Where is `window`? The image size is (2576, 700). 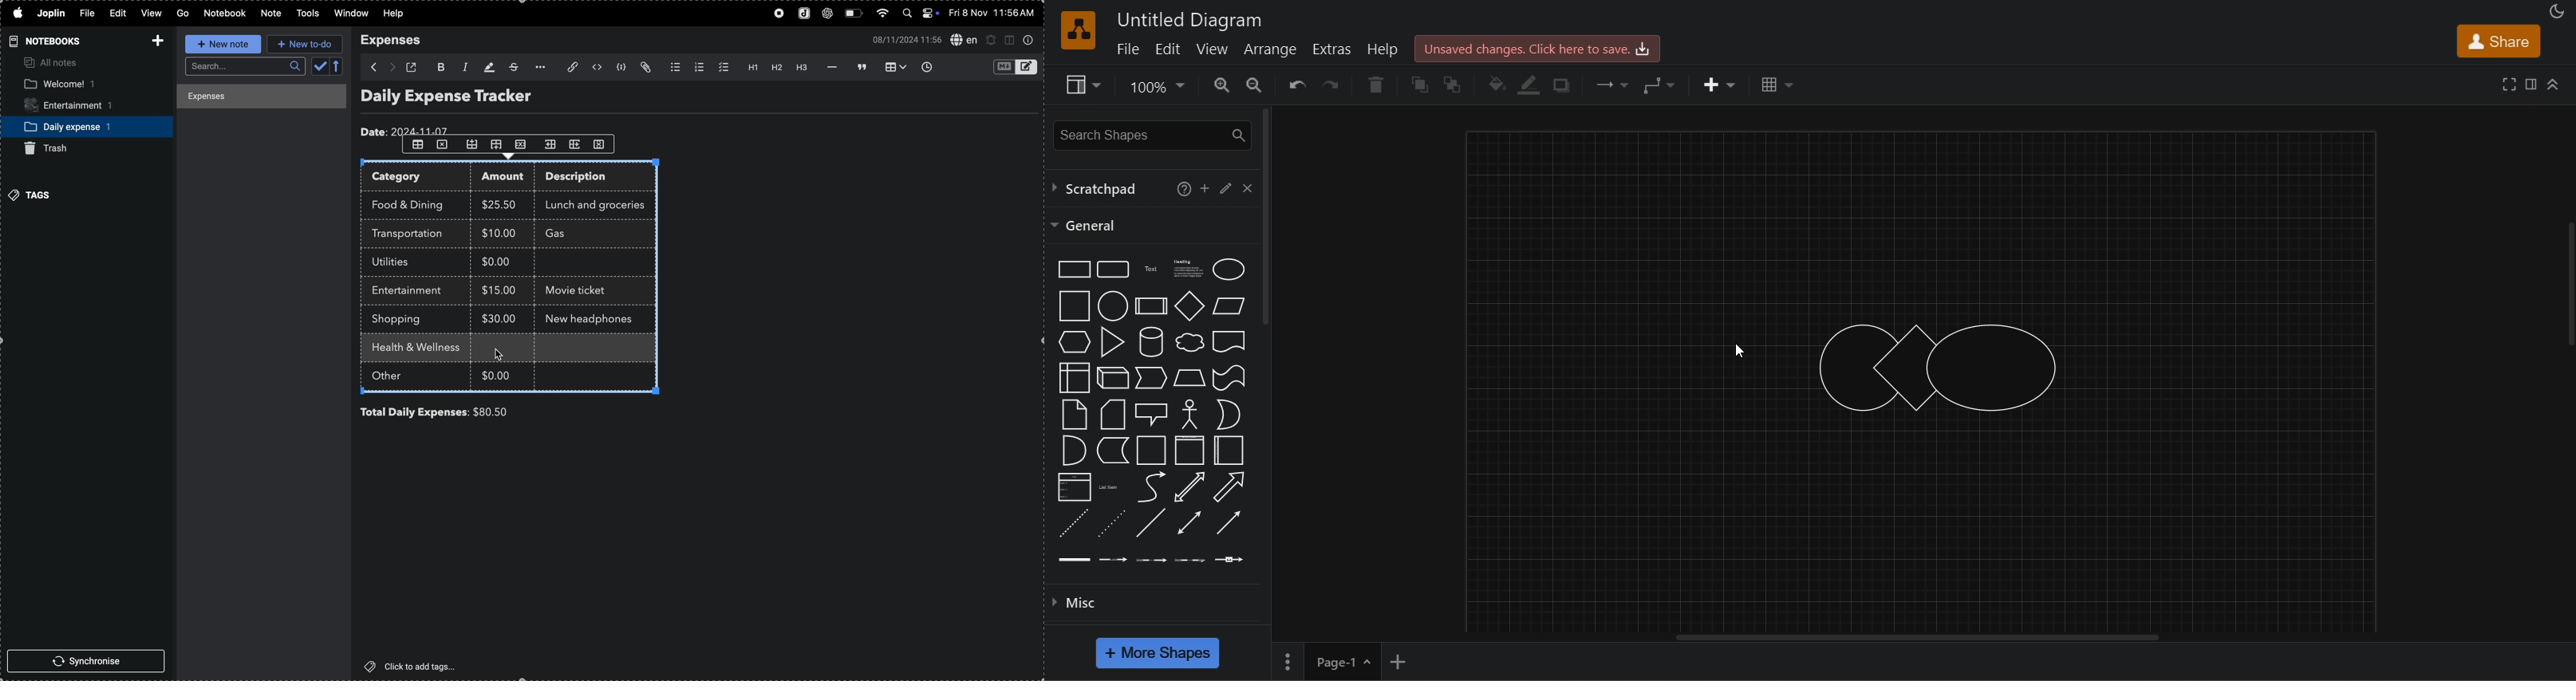 window is located at coordinates (350, 14).